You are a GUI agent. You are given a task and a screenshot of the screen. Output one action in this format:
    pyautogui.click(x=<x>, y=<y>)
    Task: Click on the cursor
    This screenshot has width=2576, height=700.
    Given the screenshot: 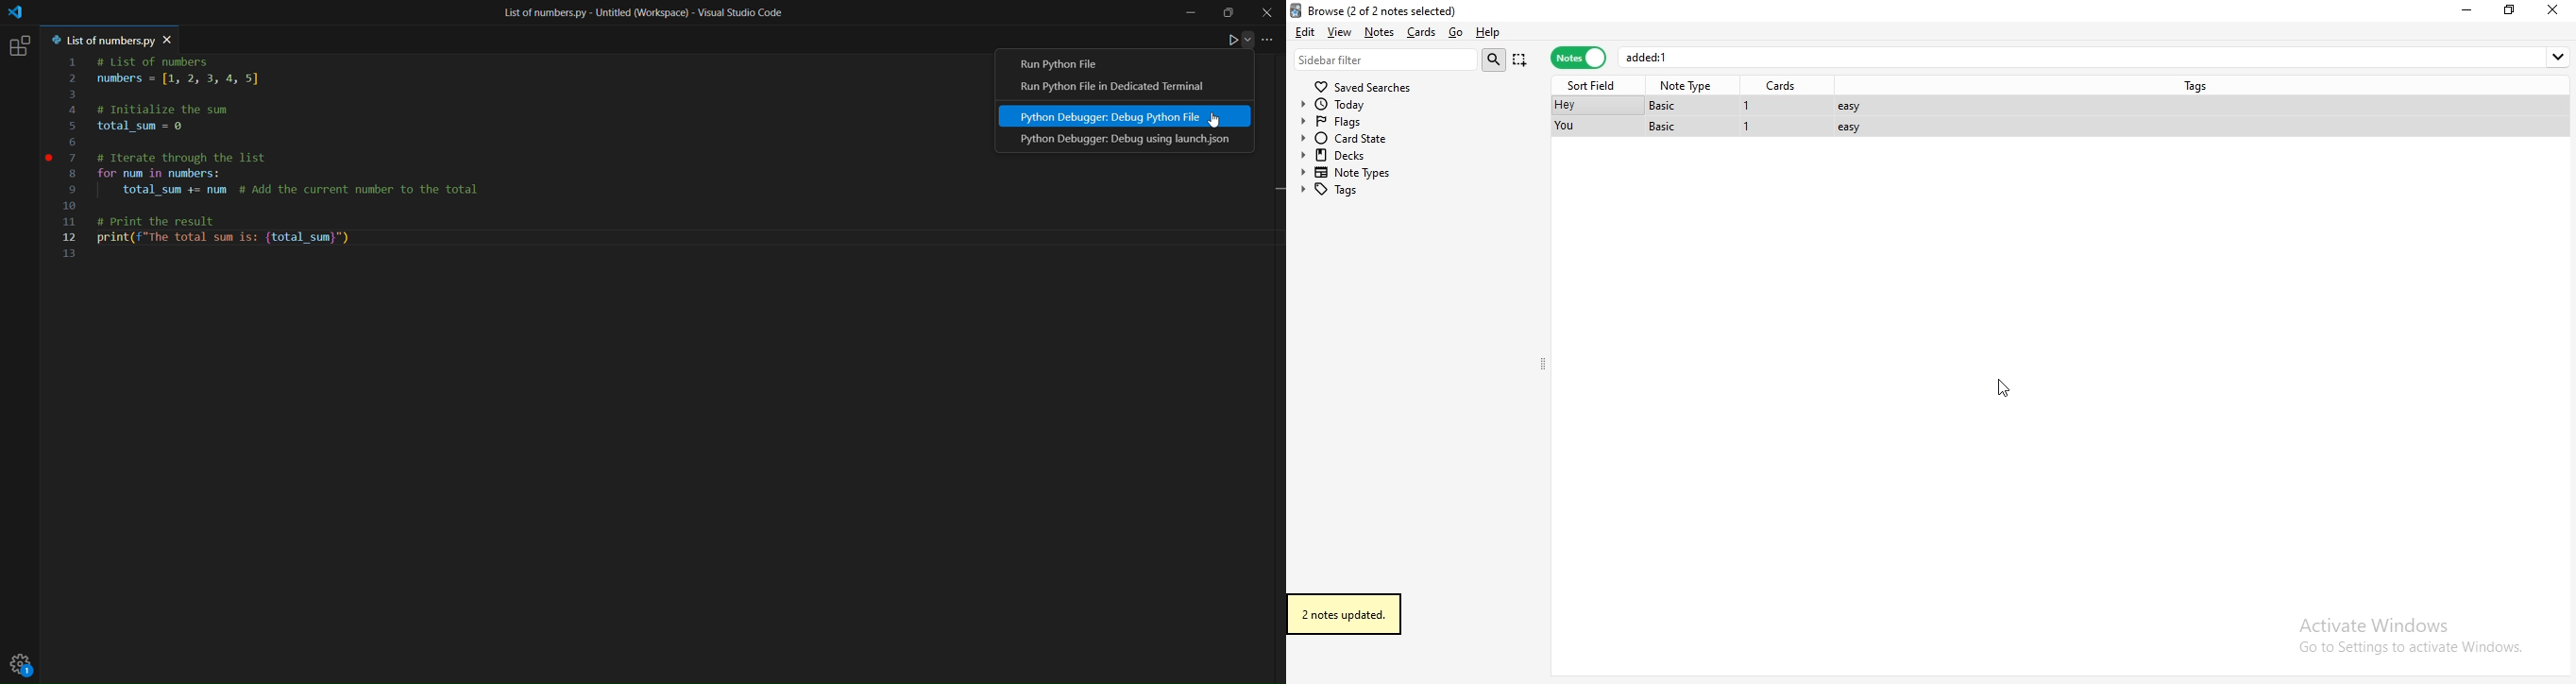 What is the action you would take?
    pyautogui.click(x=2001, y=390)
    